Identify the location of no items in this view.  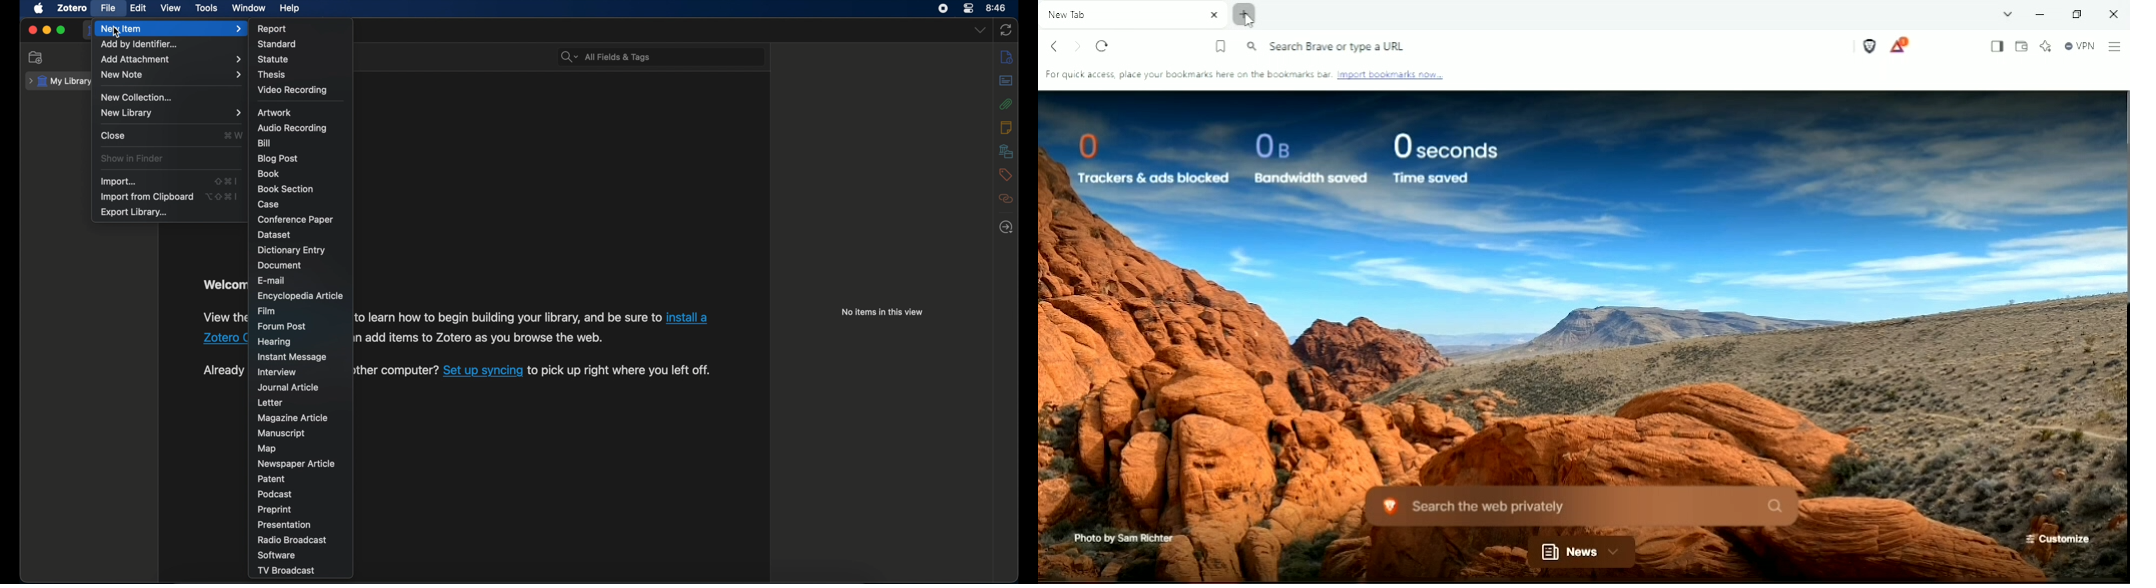
(883, 312).